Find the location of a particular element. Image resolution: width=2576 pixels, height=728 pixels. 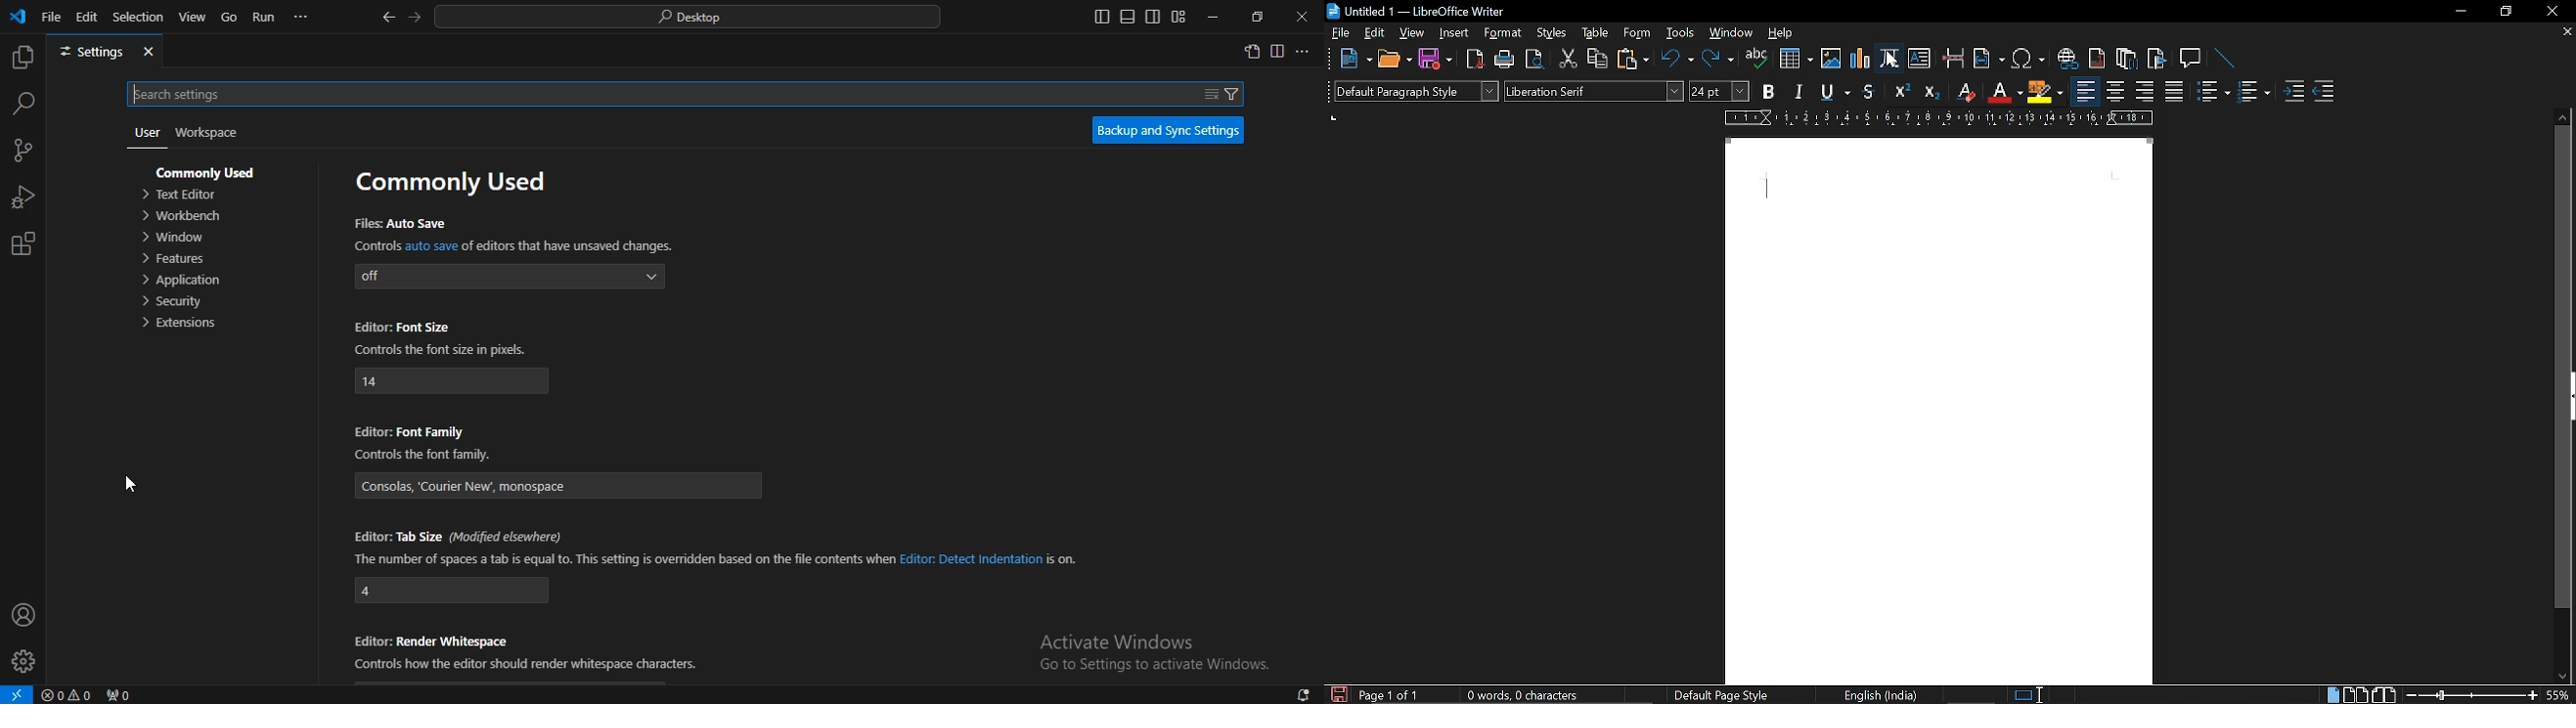

application is located at coordinates (182, 281).